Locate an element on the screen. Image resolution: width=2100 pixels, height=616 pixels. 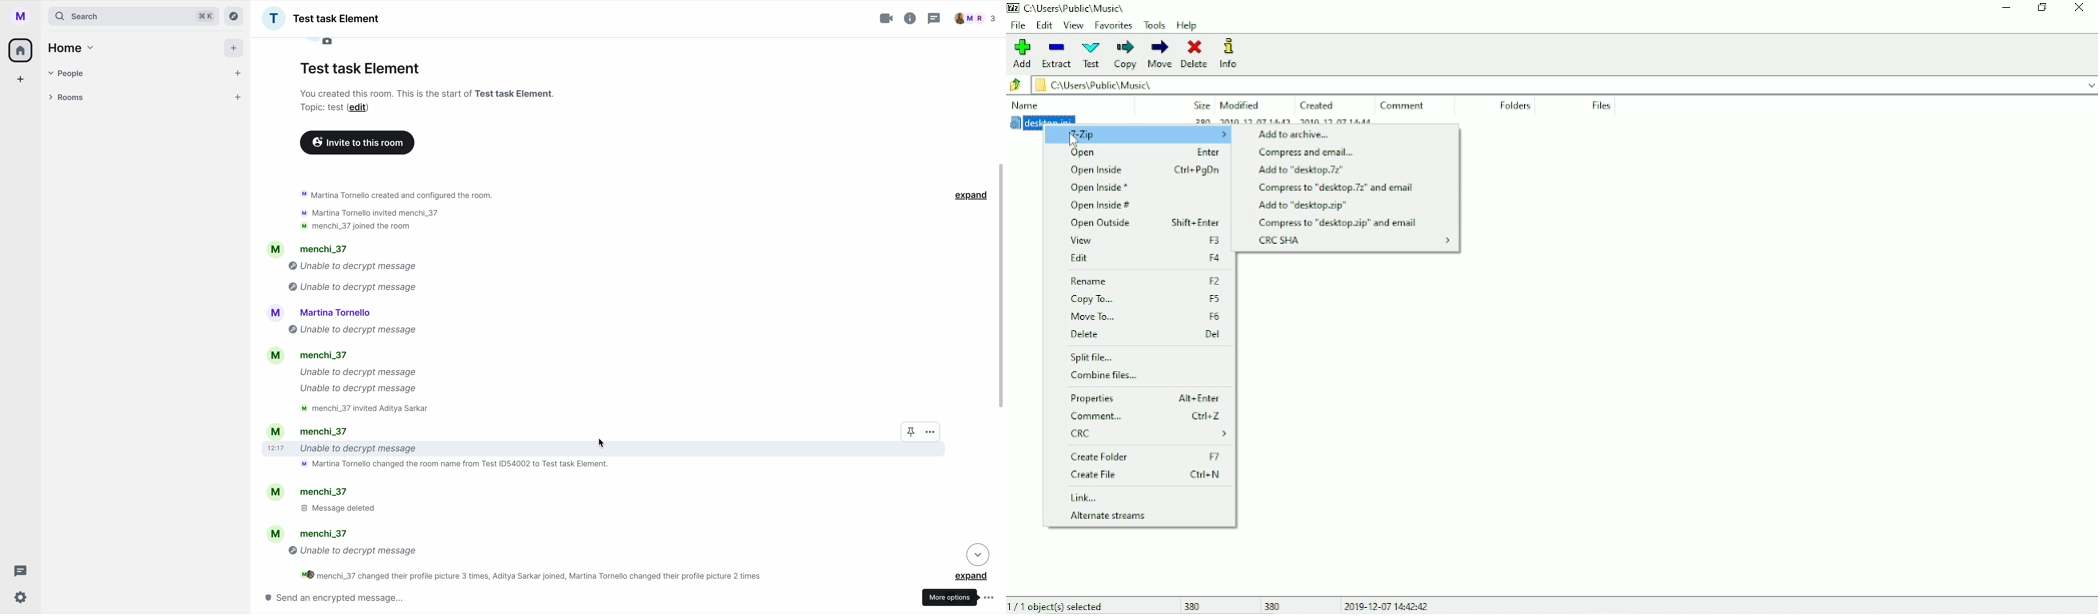
Test task Element is located at coordinates (362, 66).